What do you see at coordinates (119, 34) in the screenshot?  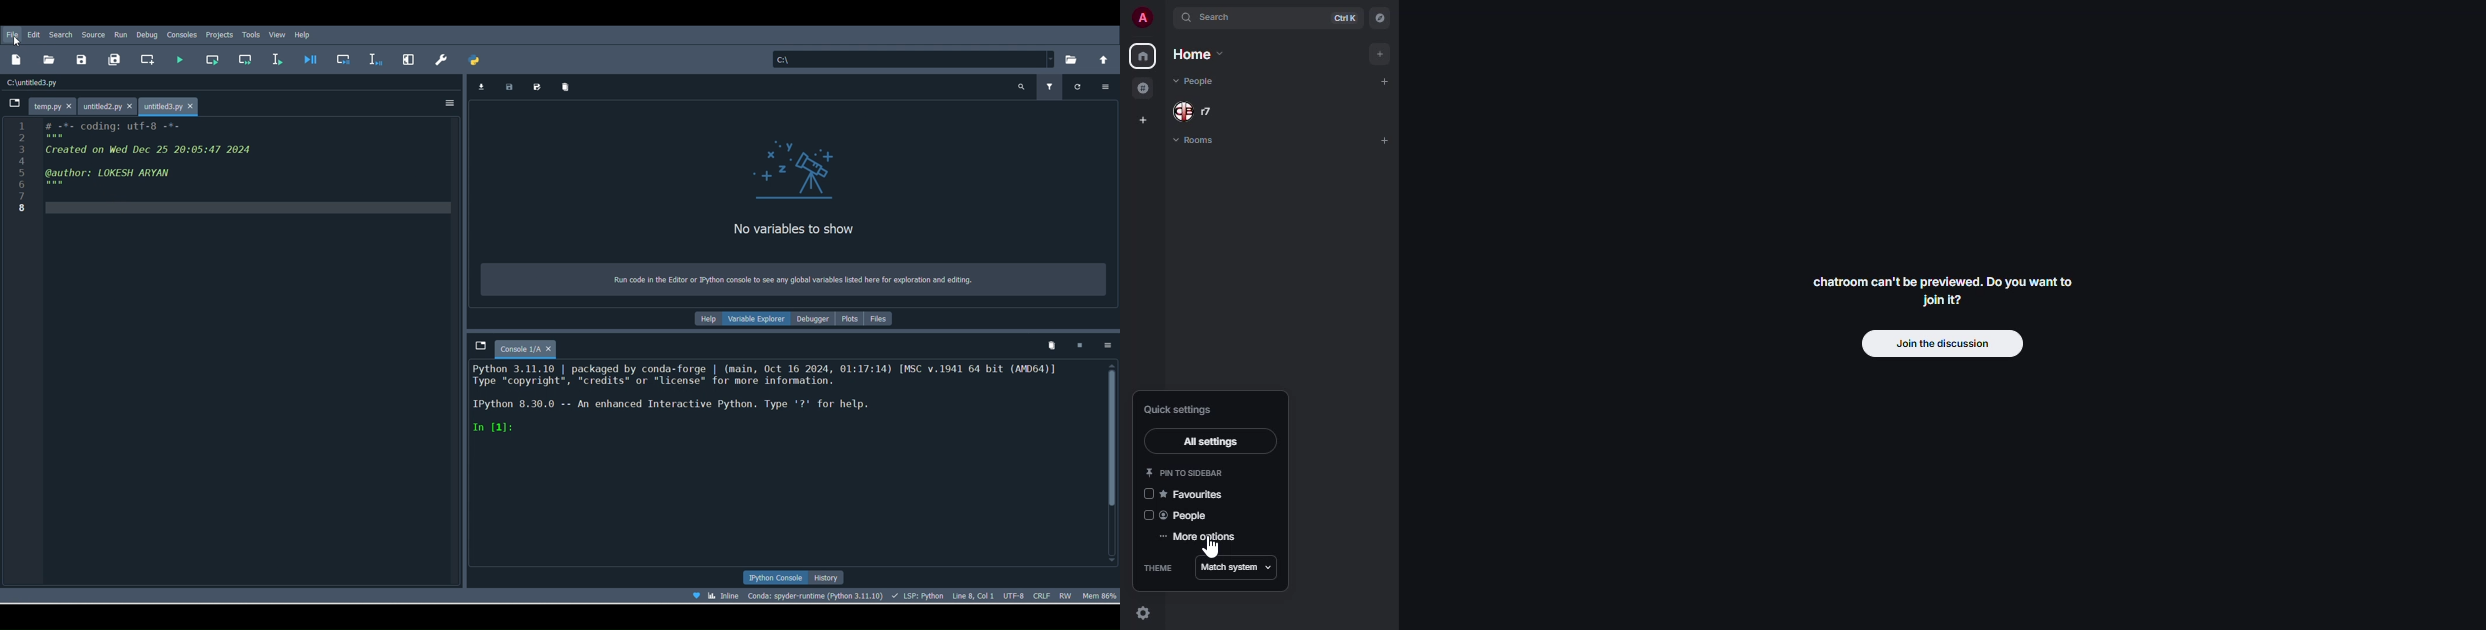 I see `Run` at bounding box center [119, 34].